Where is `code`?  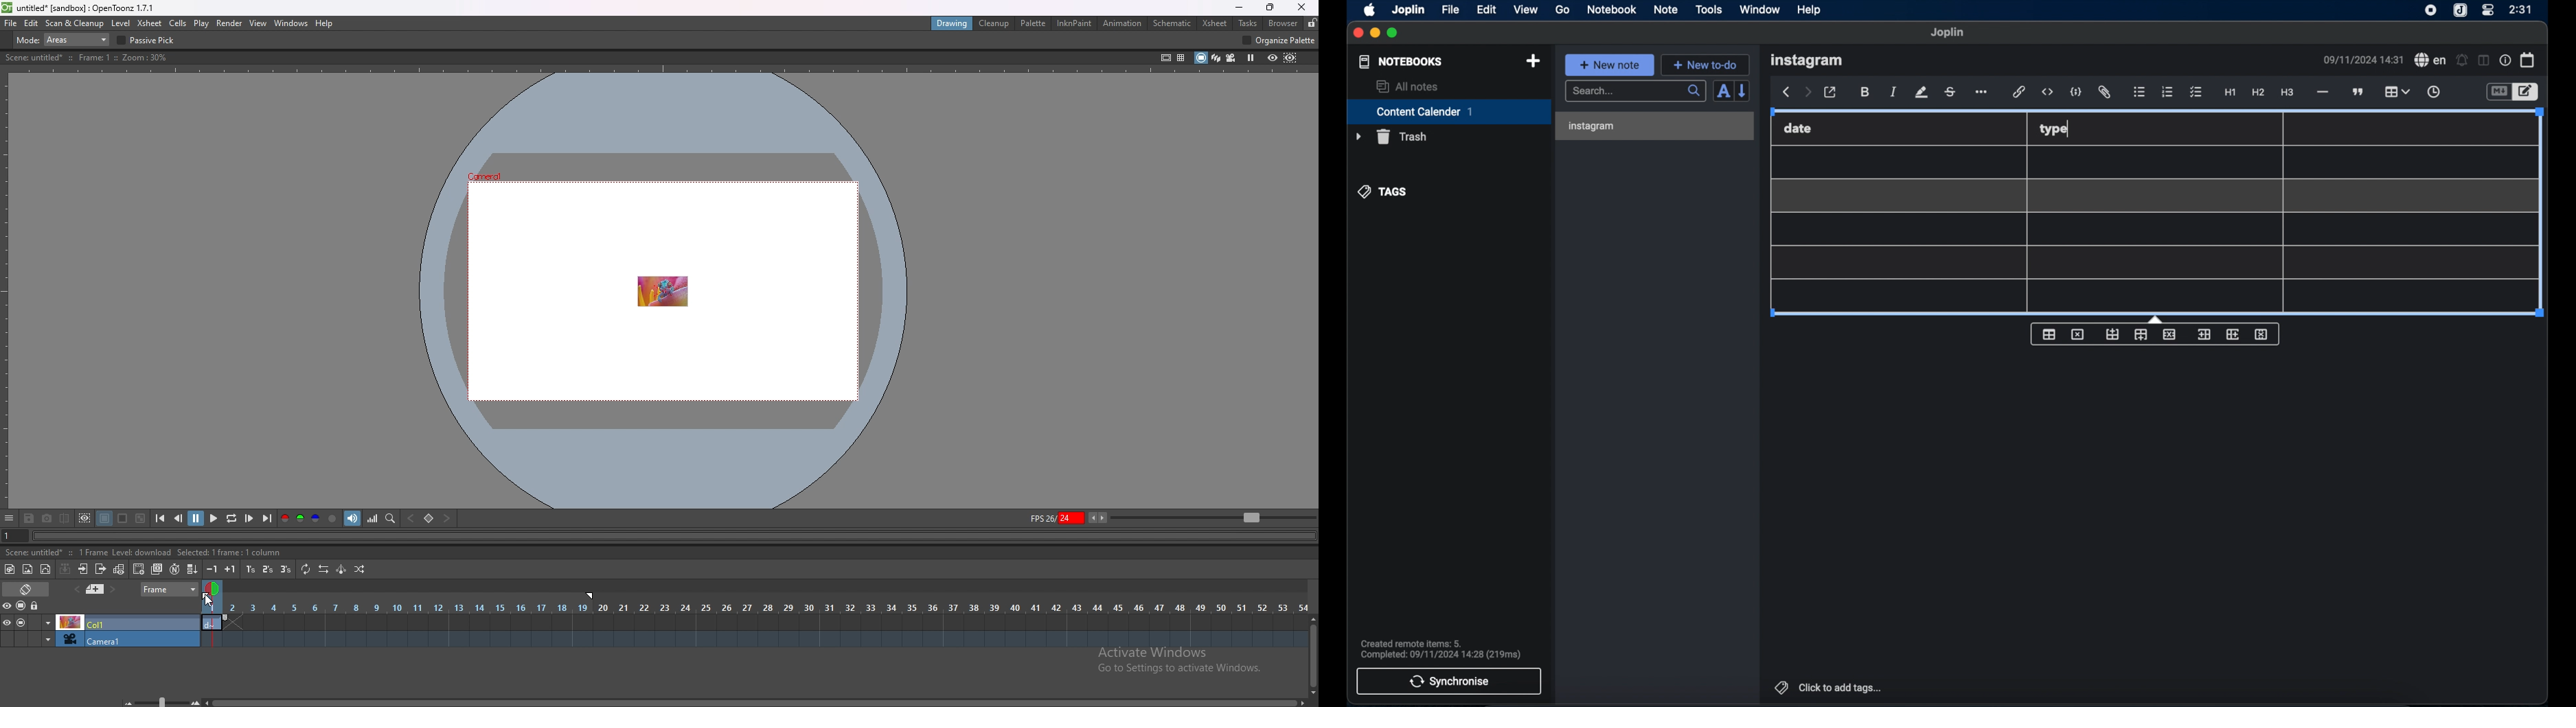 code is located at coordinates (2075, 92).